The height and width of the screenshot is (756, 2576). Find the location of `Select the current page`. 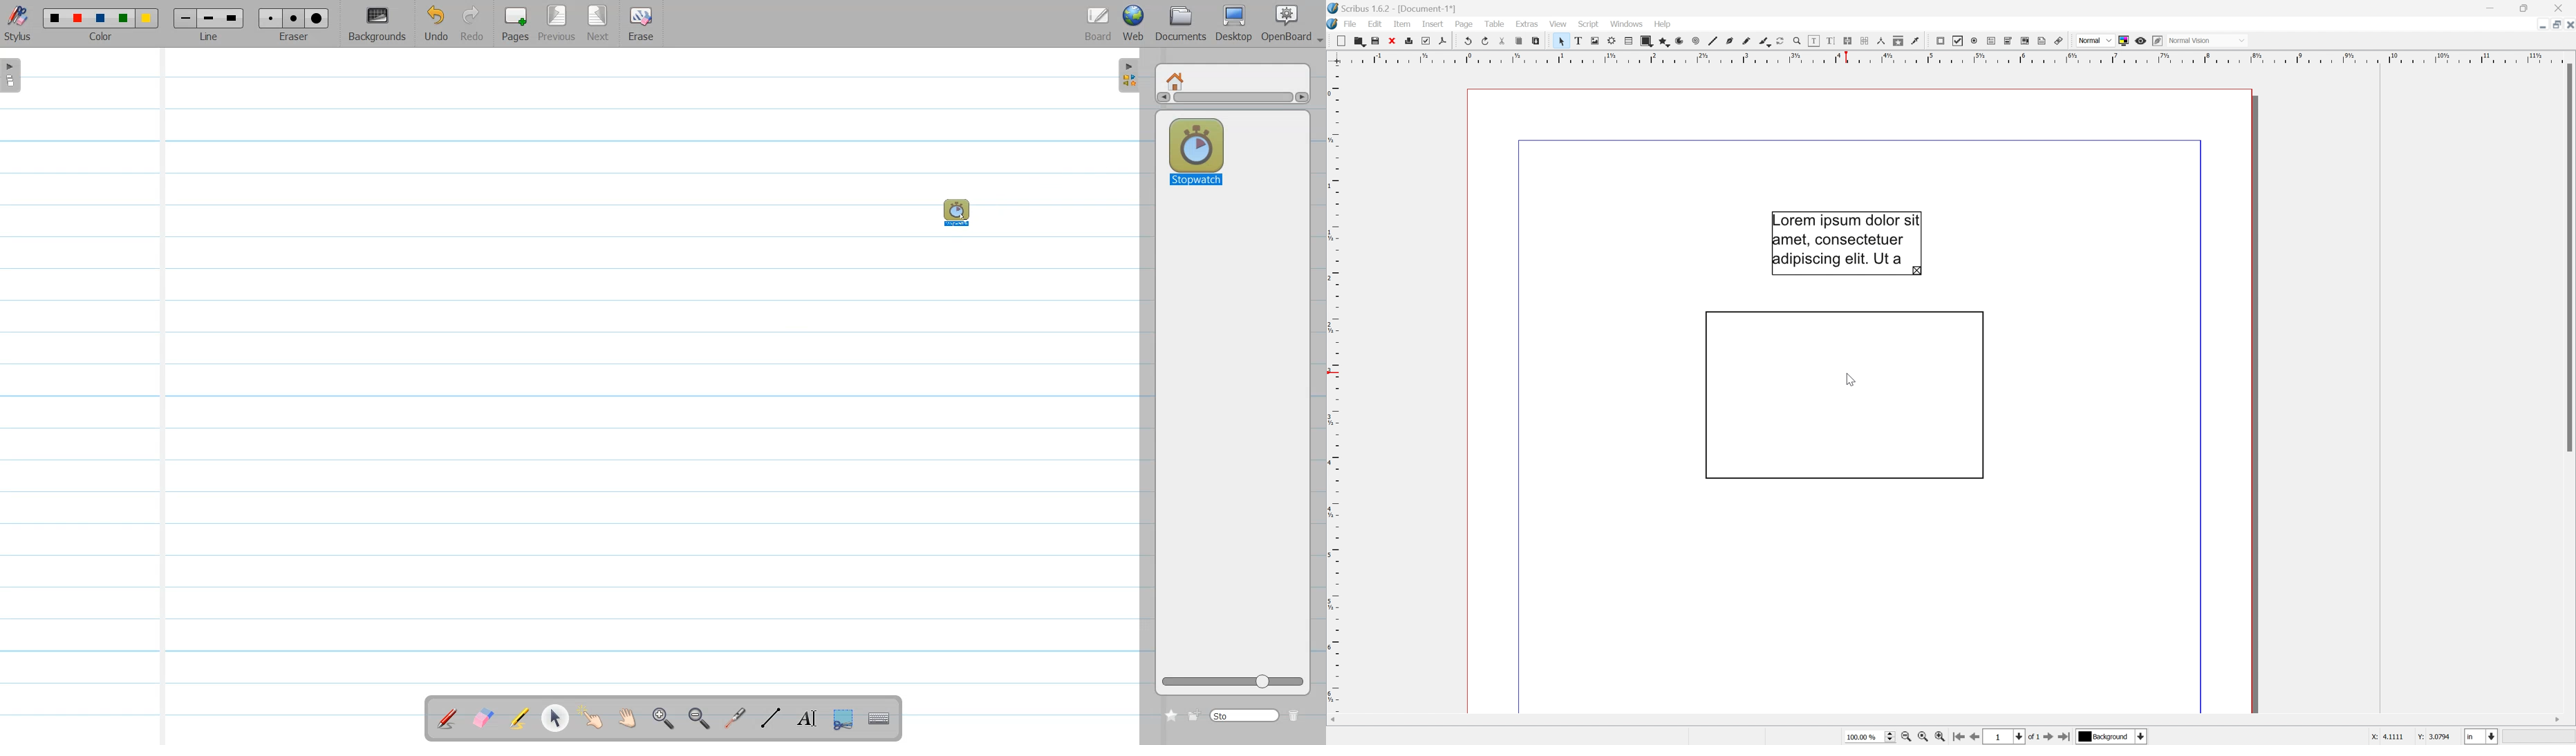

Select the current page is located at coordinates (2007, 736).